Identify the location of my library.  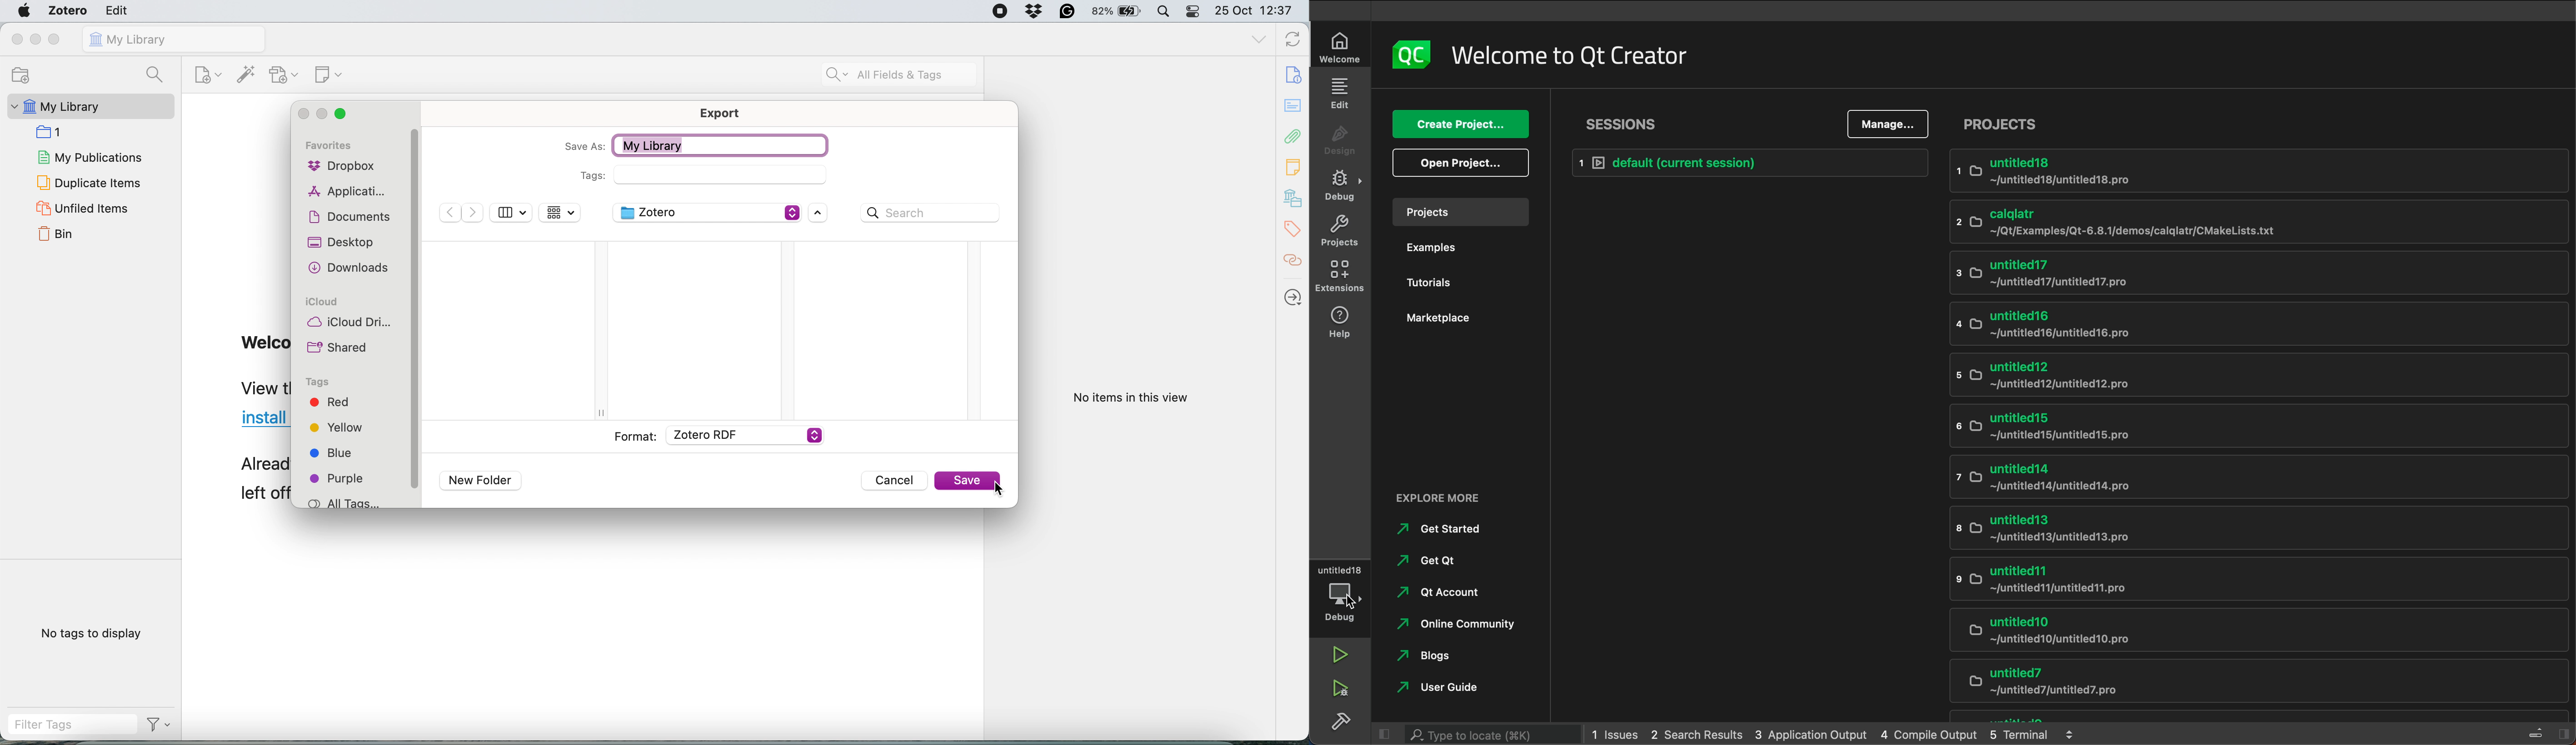
(174, 39).